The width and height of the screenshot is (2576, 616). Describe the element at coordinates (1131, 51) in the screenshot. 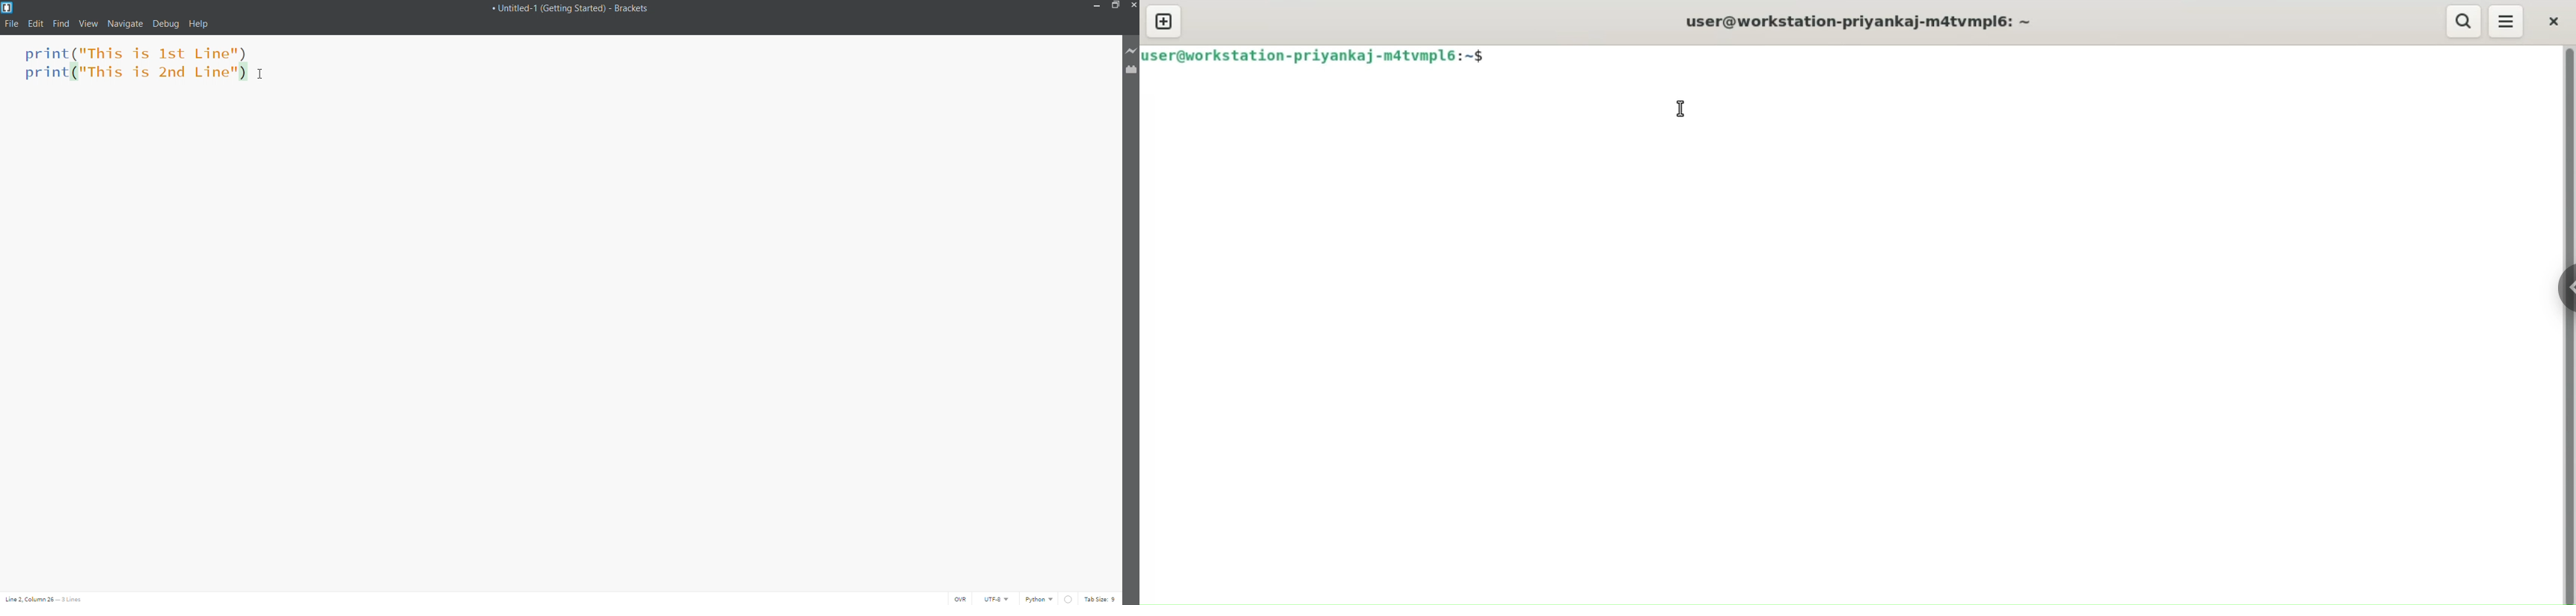

I see `Live Preview` at that location.